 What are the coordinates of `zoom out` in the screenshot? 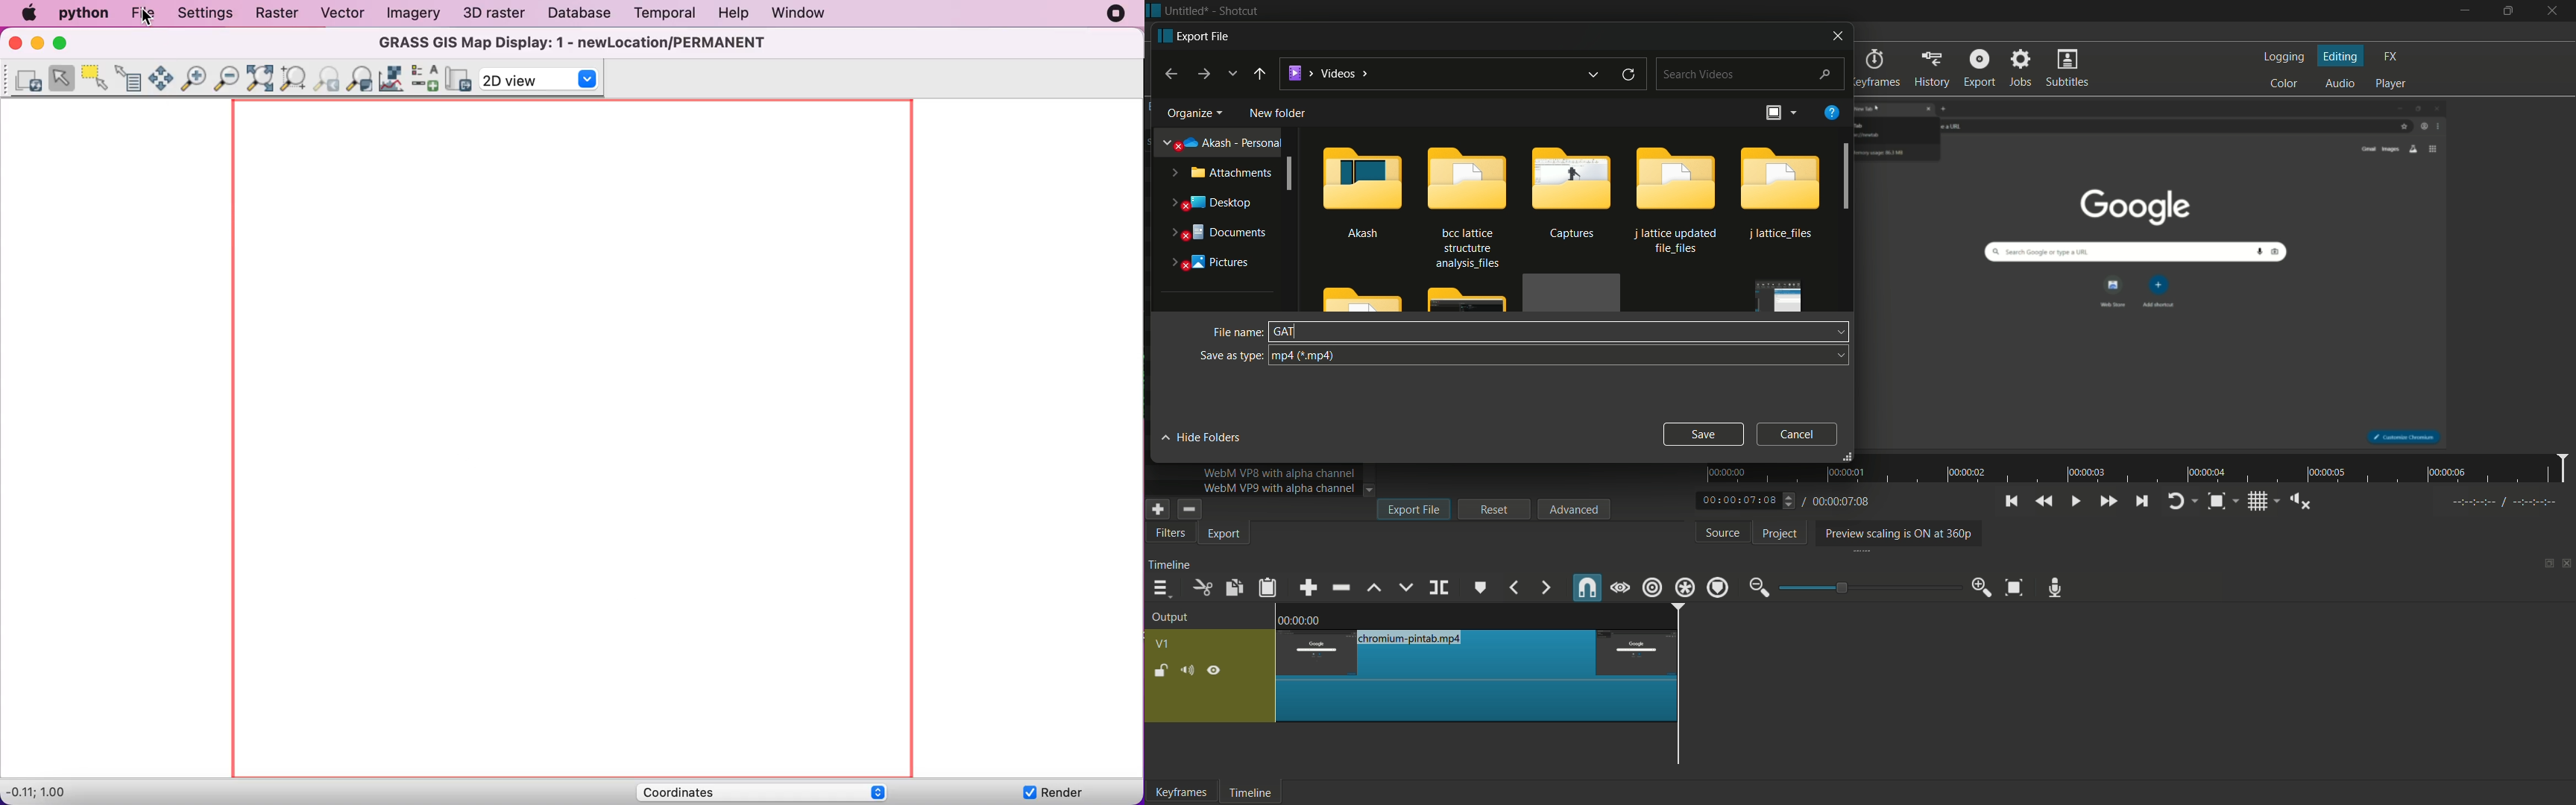 It's located at (1759, 589).